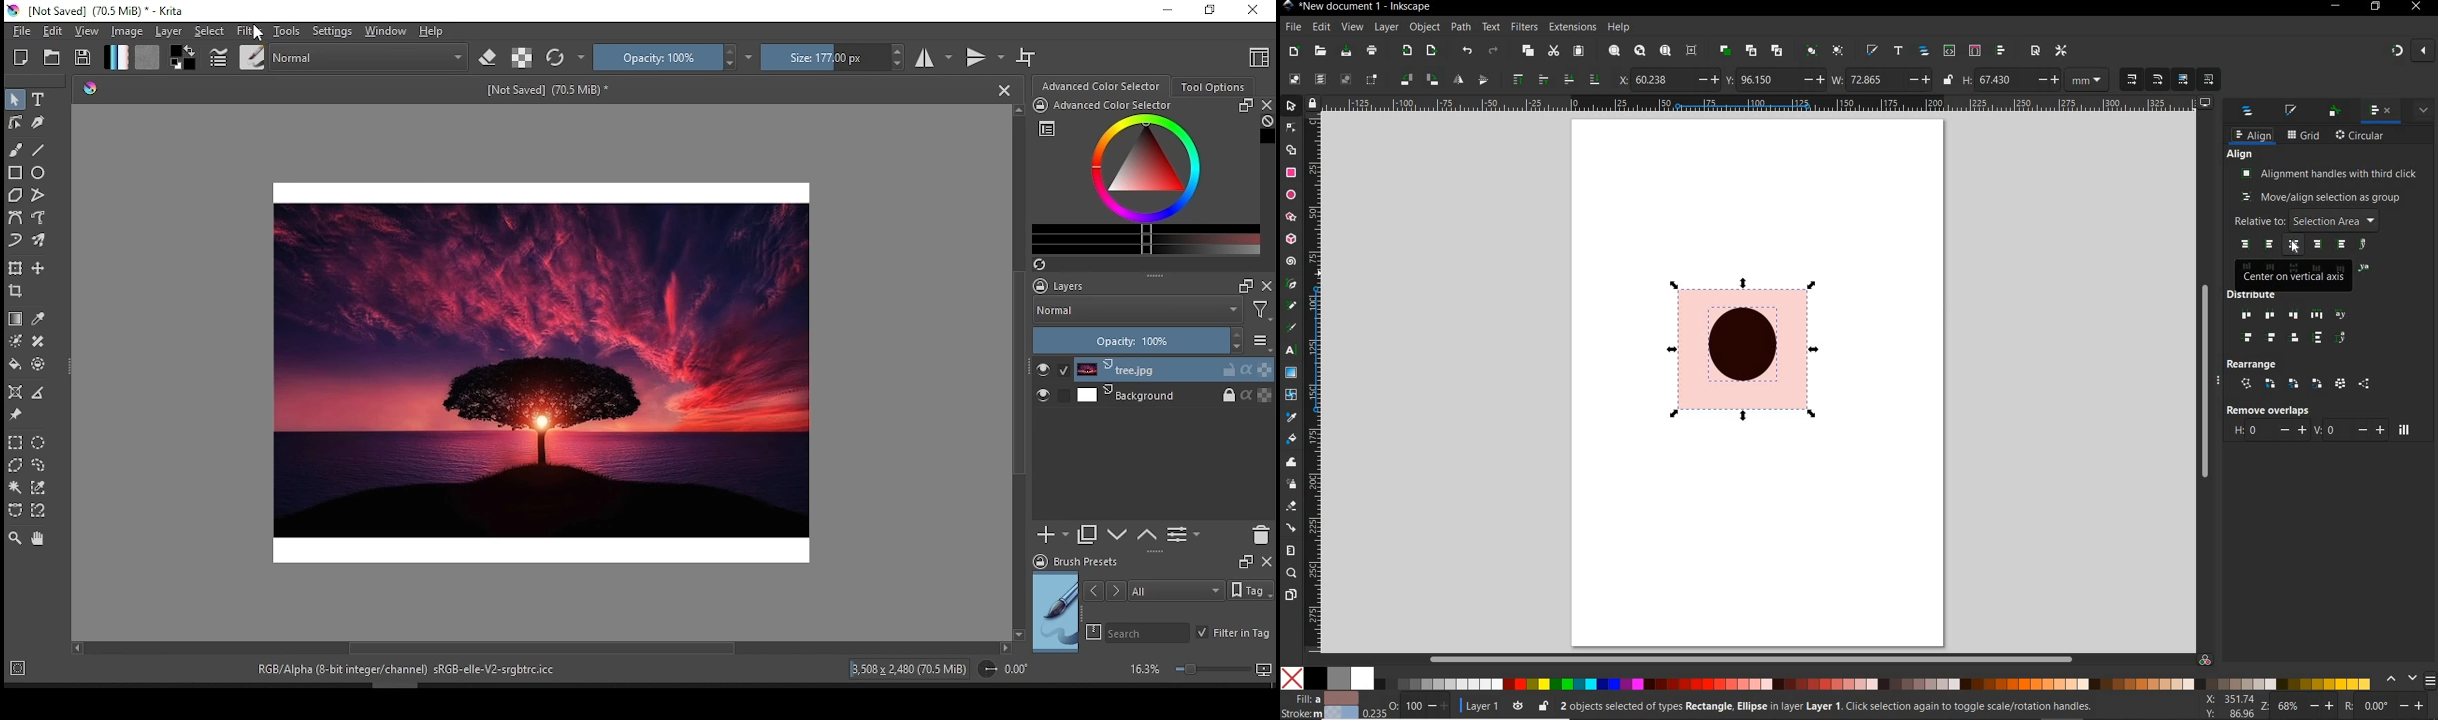 The height and width of the screenshot is (728, 2464). What do you see at coordinates (40, 365) in the screenshot?
I see `enclose and fill tool` at bounding box center [40, 365].